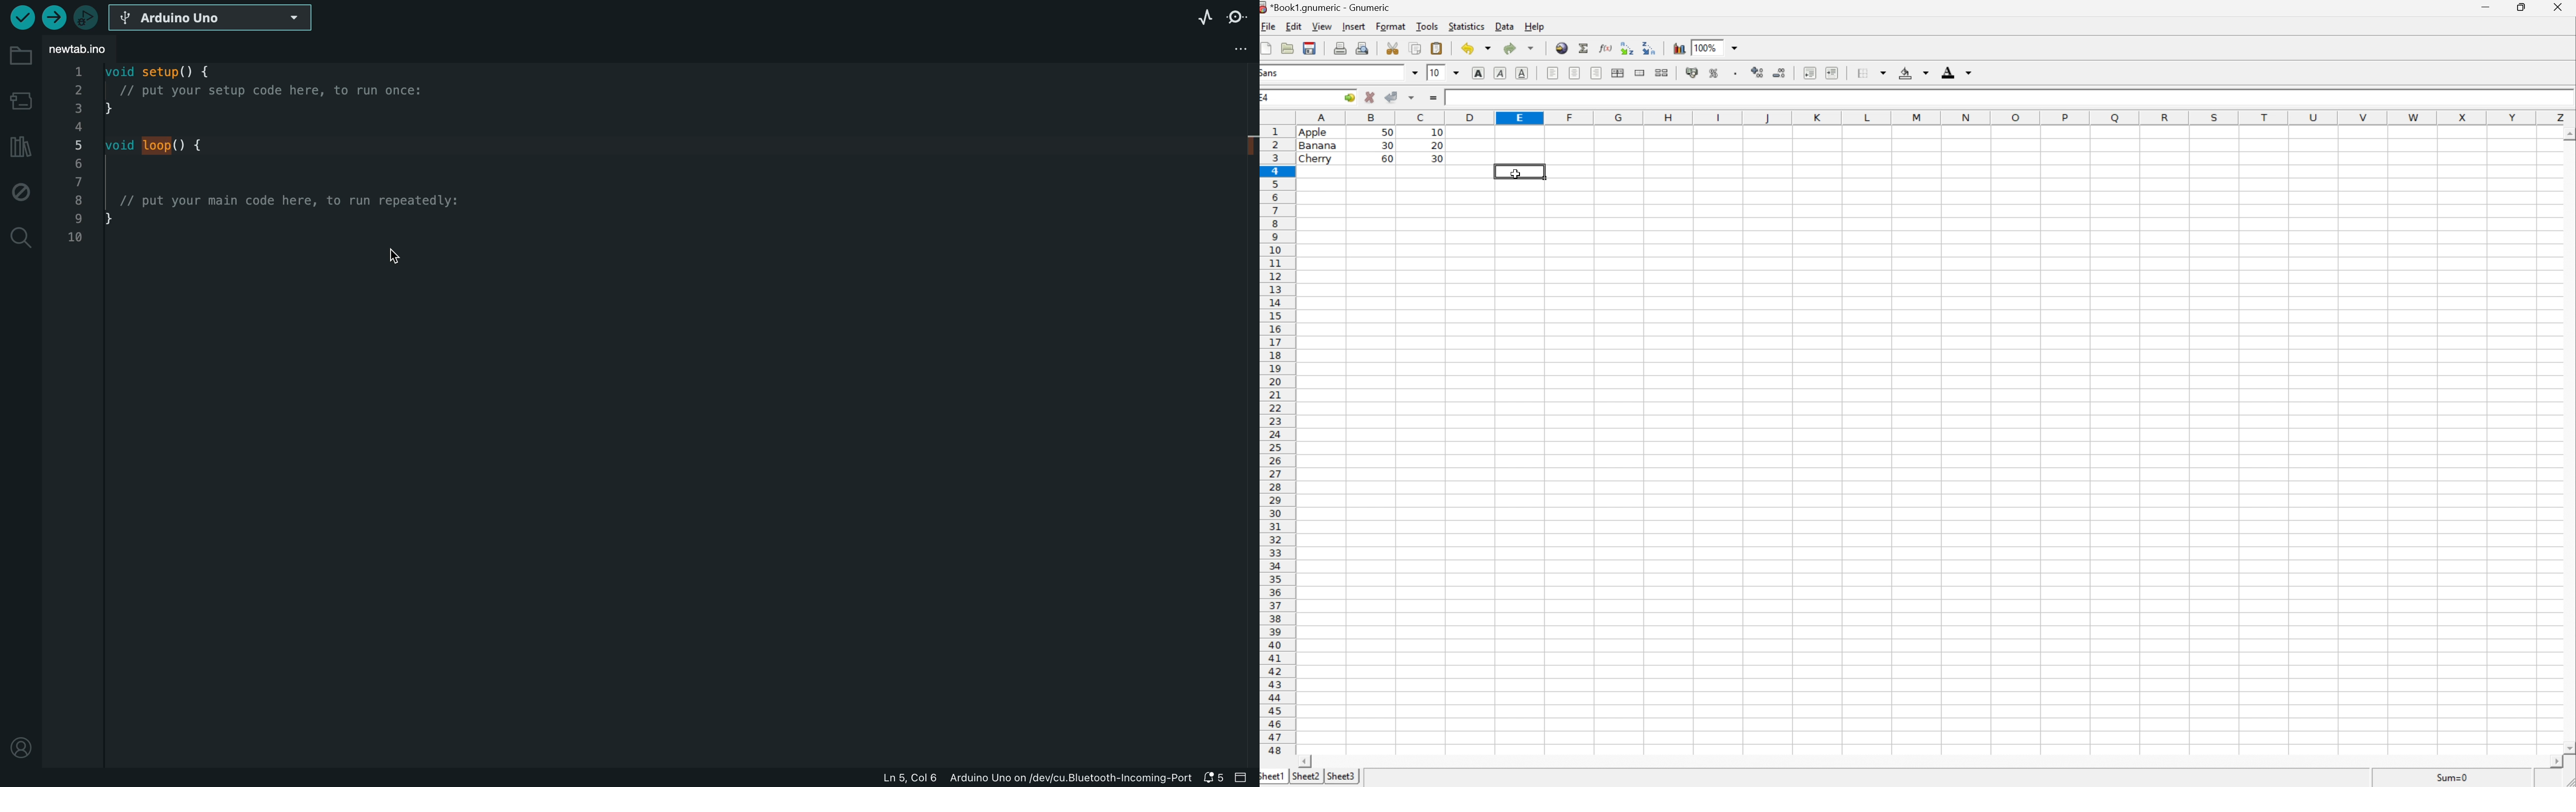  Describe the element at coordinates (1306, 762) in the screenshot. I see `scroll left` at that location.